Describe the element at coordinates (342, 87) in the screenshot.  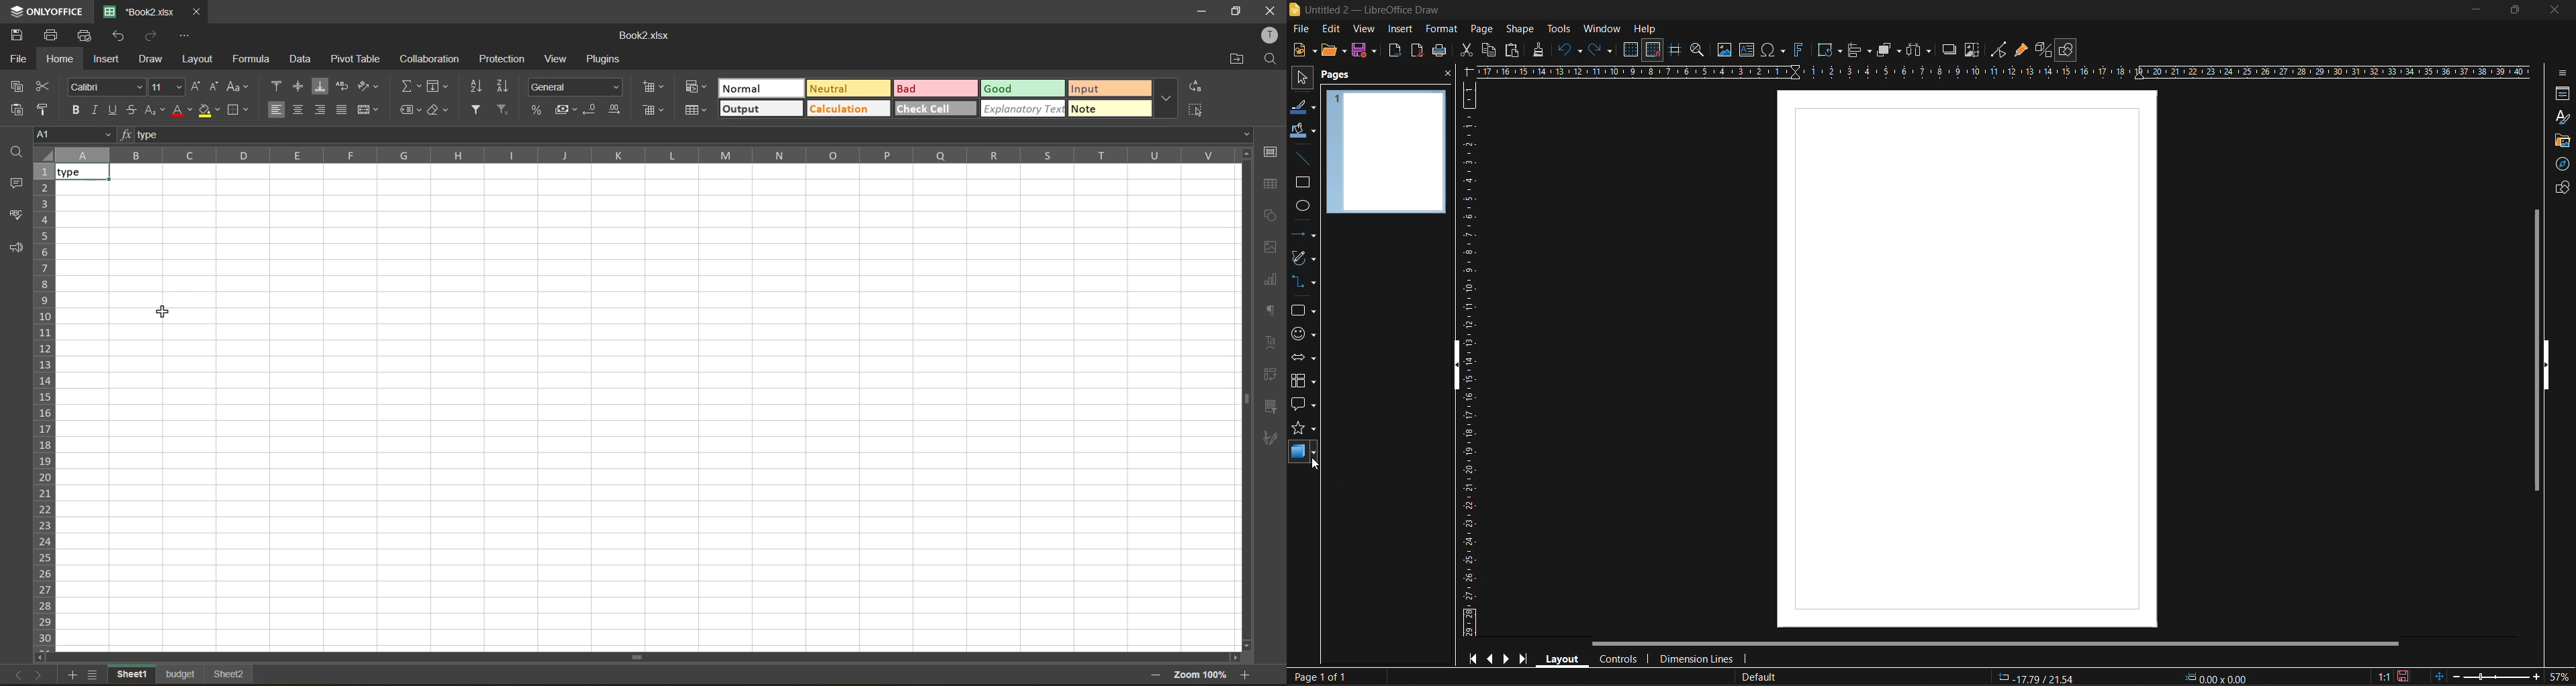
I see `wrap text` at that location.